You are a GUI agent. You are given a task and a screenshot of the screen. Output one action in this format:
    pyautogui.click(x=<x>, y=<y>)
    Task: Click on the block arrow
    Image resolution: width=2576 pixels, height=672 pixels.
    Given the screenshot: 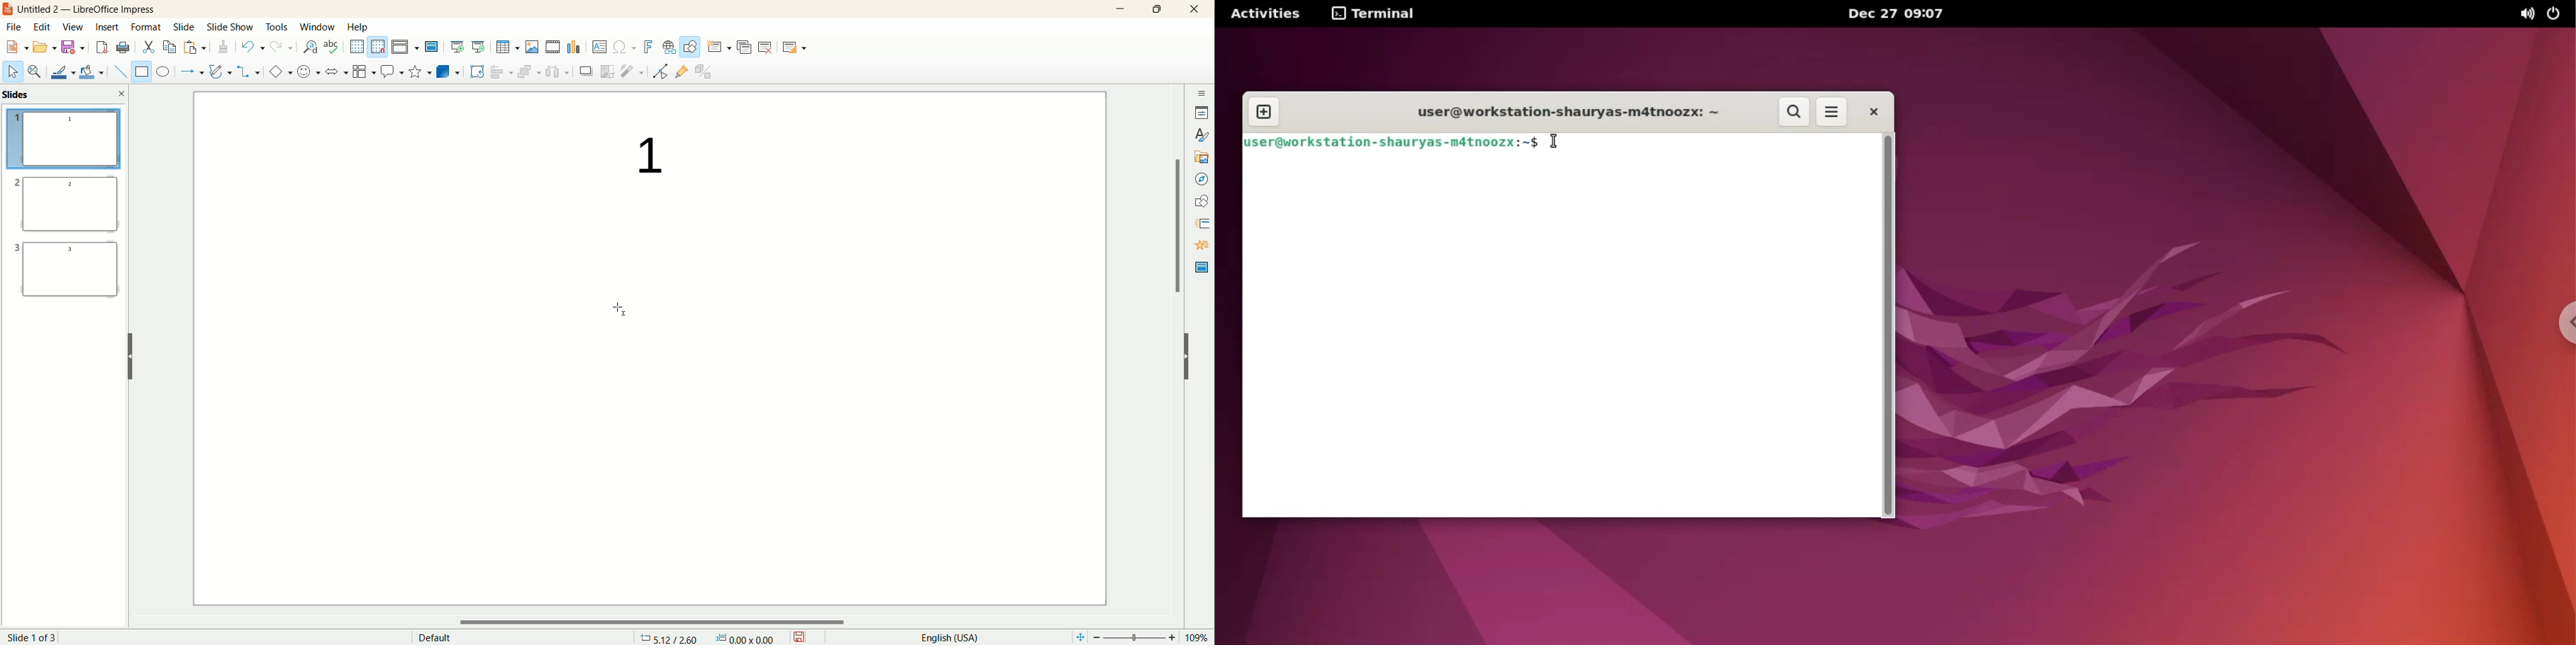 What is the action you would take?
    pyautogui.click(x=333, y=71)
    